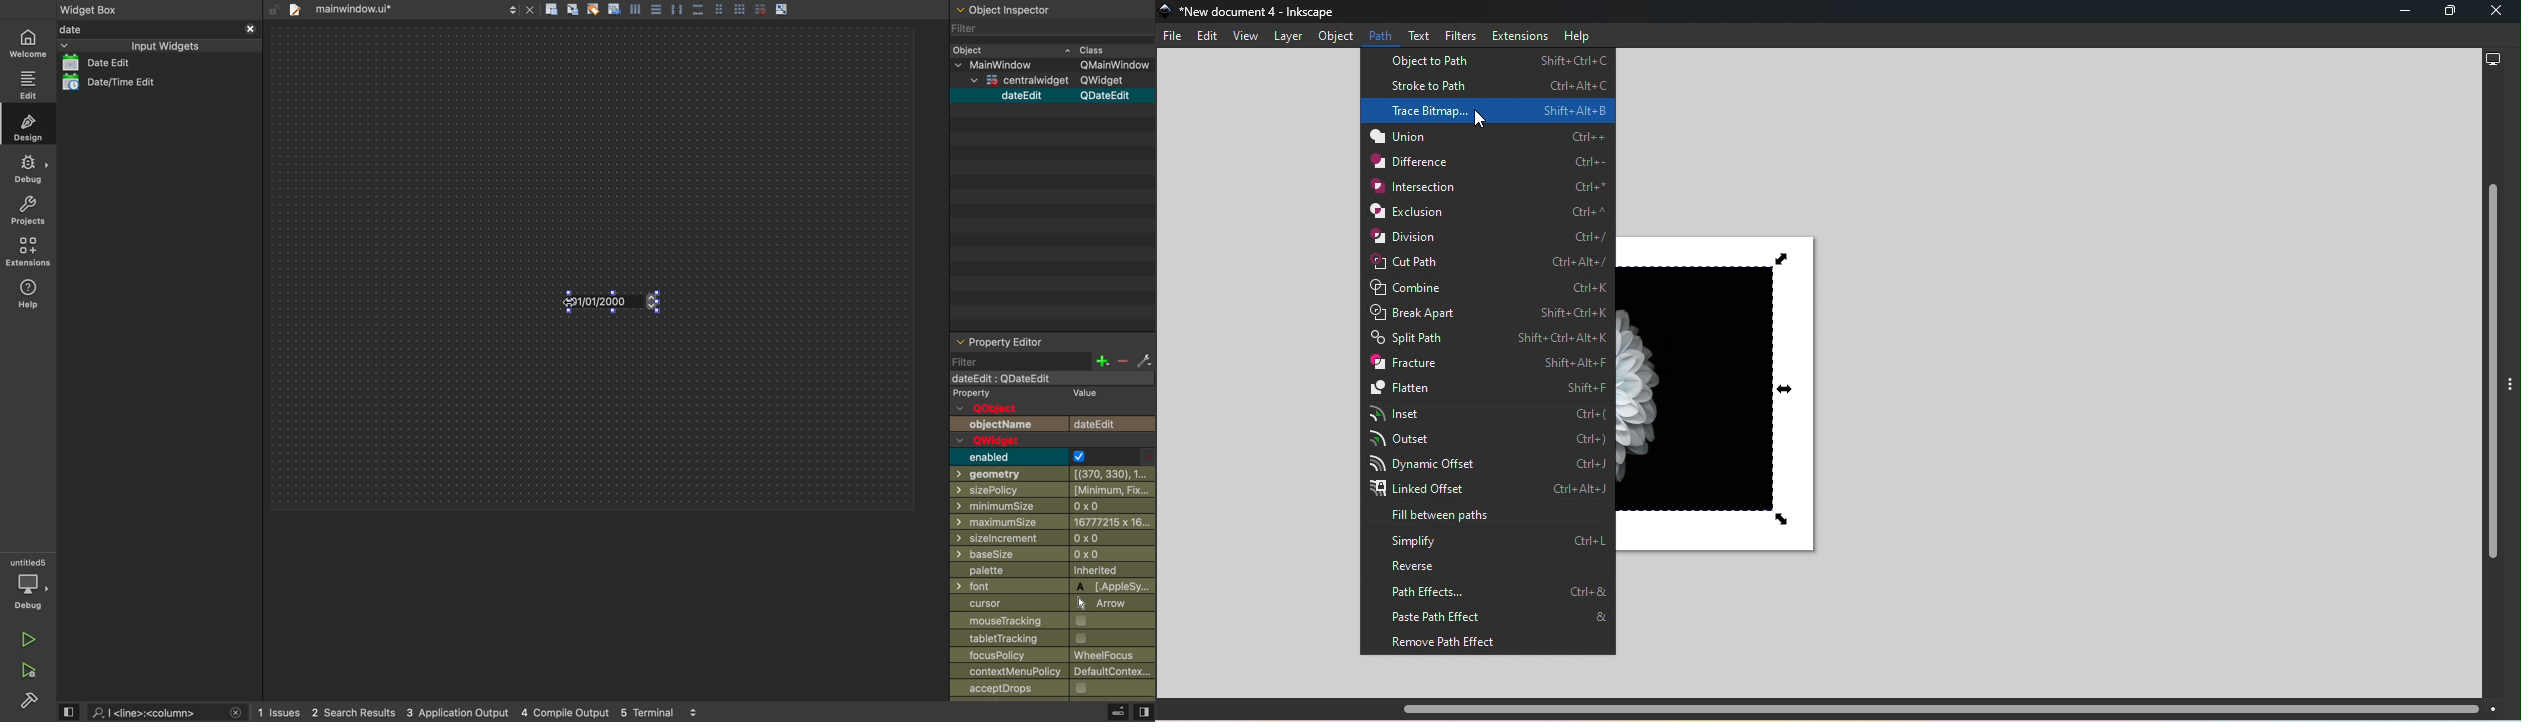 The image size is (2548, 728). I want to click on Vertical scroll bar, so click(2495, 385).